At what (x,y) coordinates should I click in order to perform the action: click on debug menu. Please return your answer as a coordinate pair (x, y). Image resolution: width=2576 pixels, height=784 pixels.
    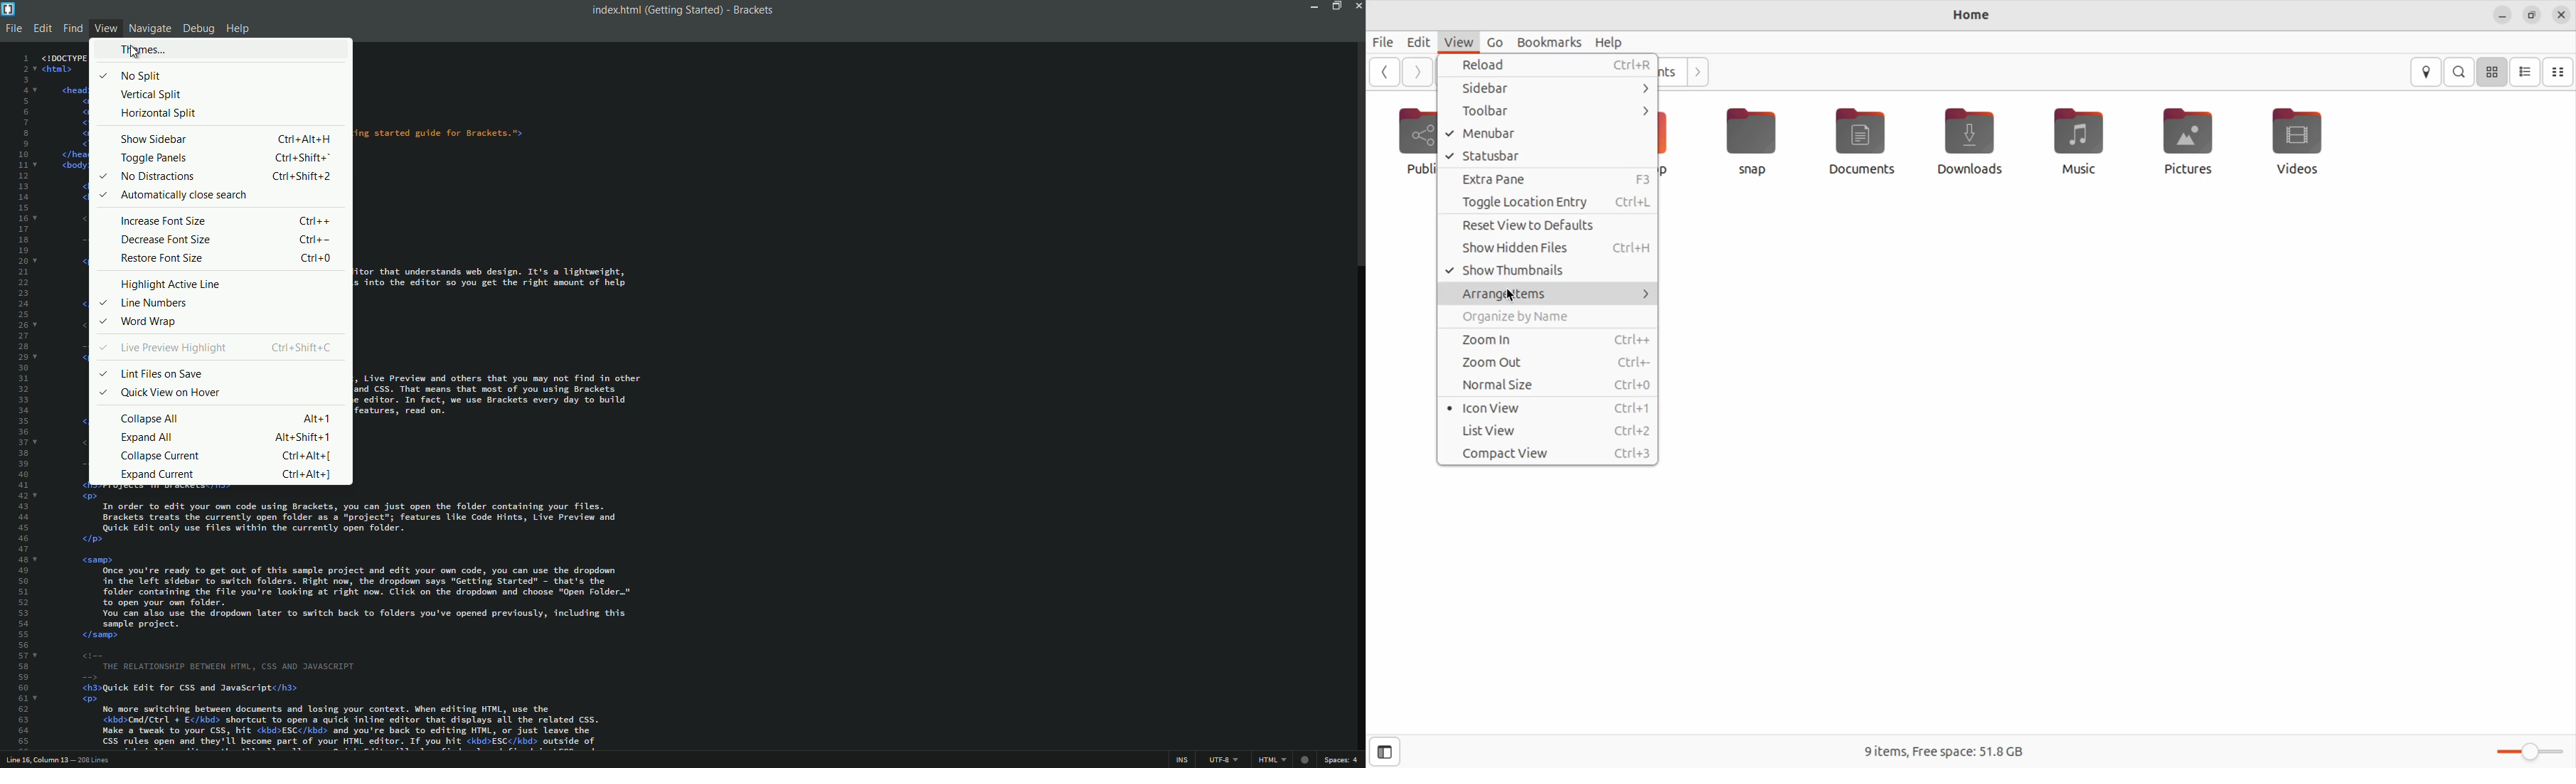
    Looking at the image, I should click on (197, 30).